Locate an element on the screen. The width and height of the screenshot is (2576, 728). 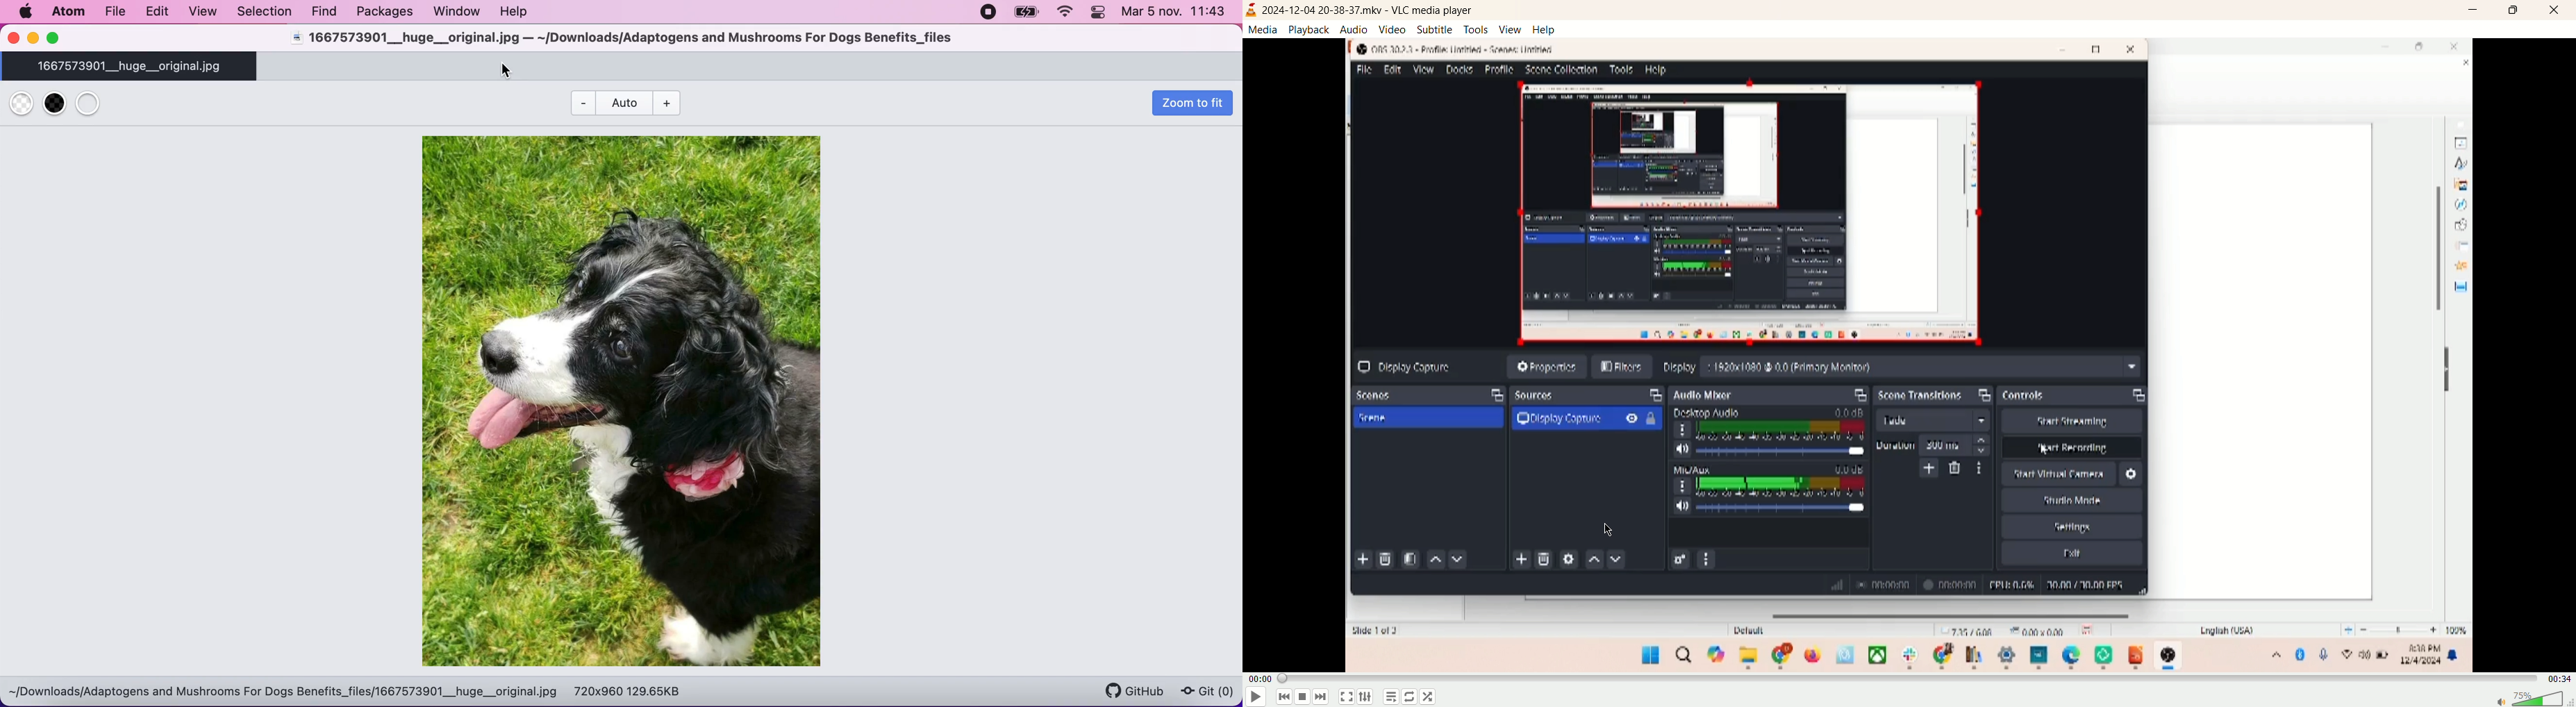
subtitle is located at coordinates (1436, 31).